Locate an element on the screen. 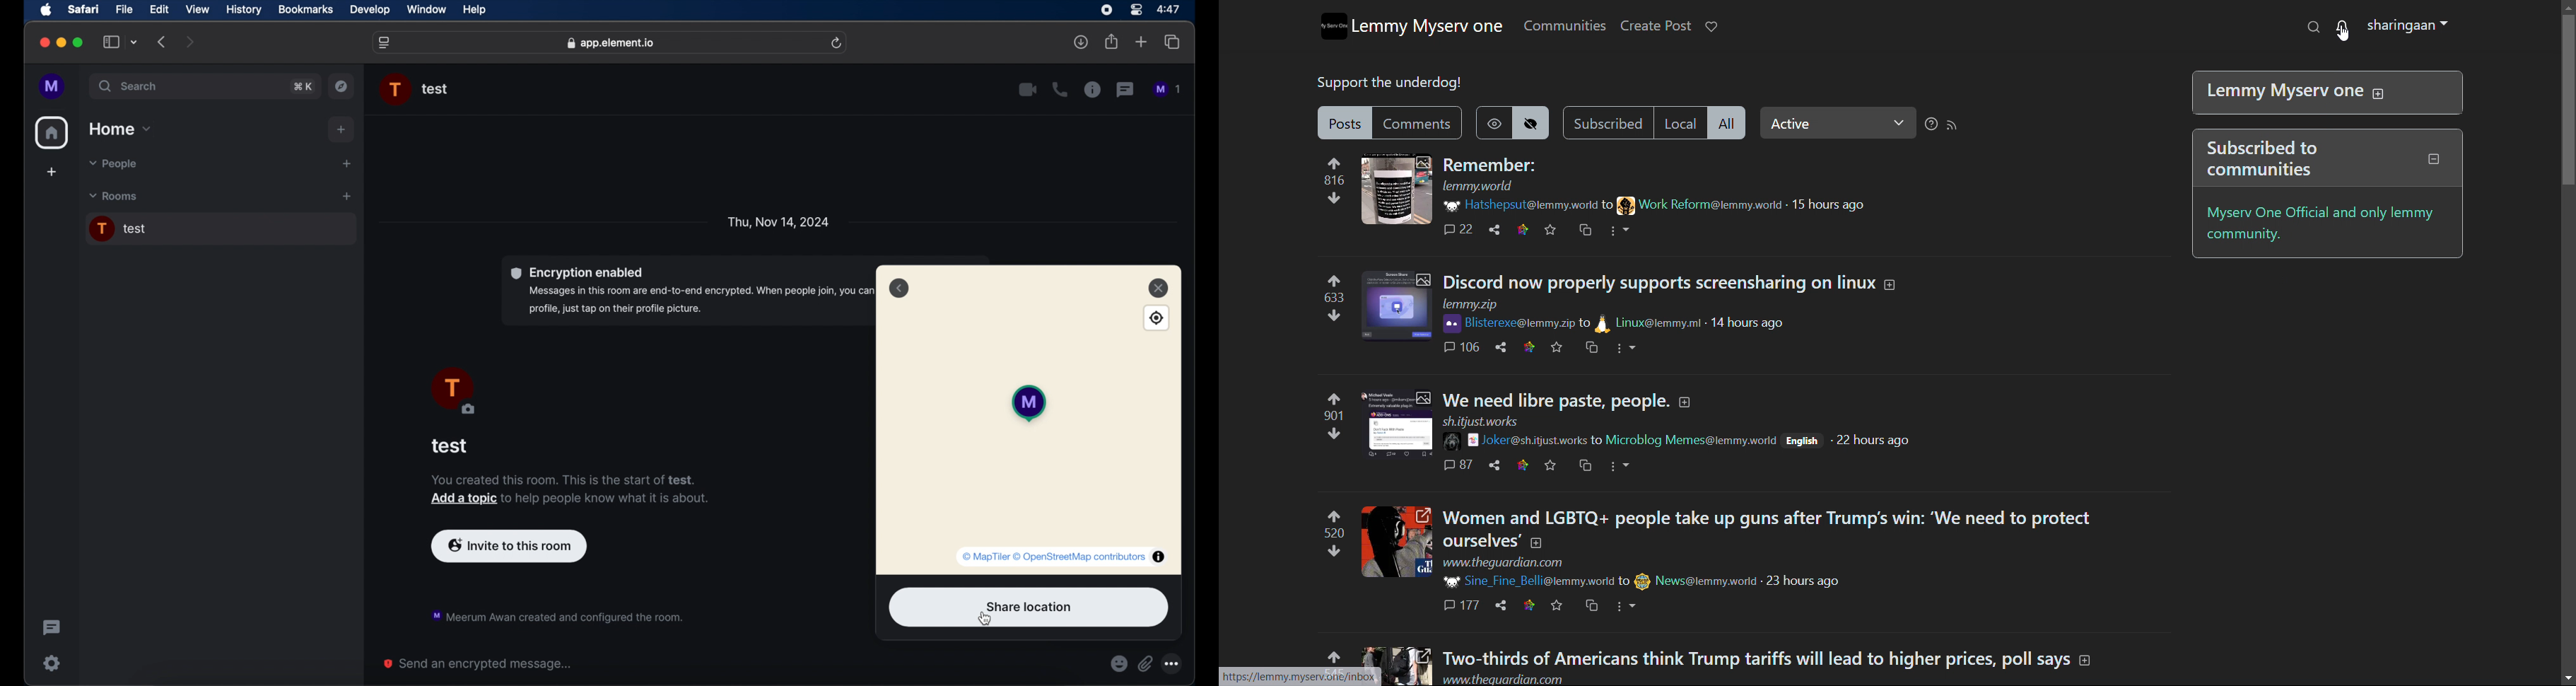 Image resolution: width=2576 pixels, height=700 pixels. file is located at coordinates (125, 9).